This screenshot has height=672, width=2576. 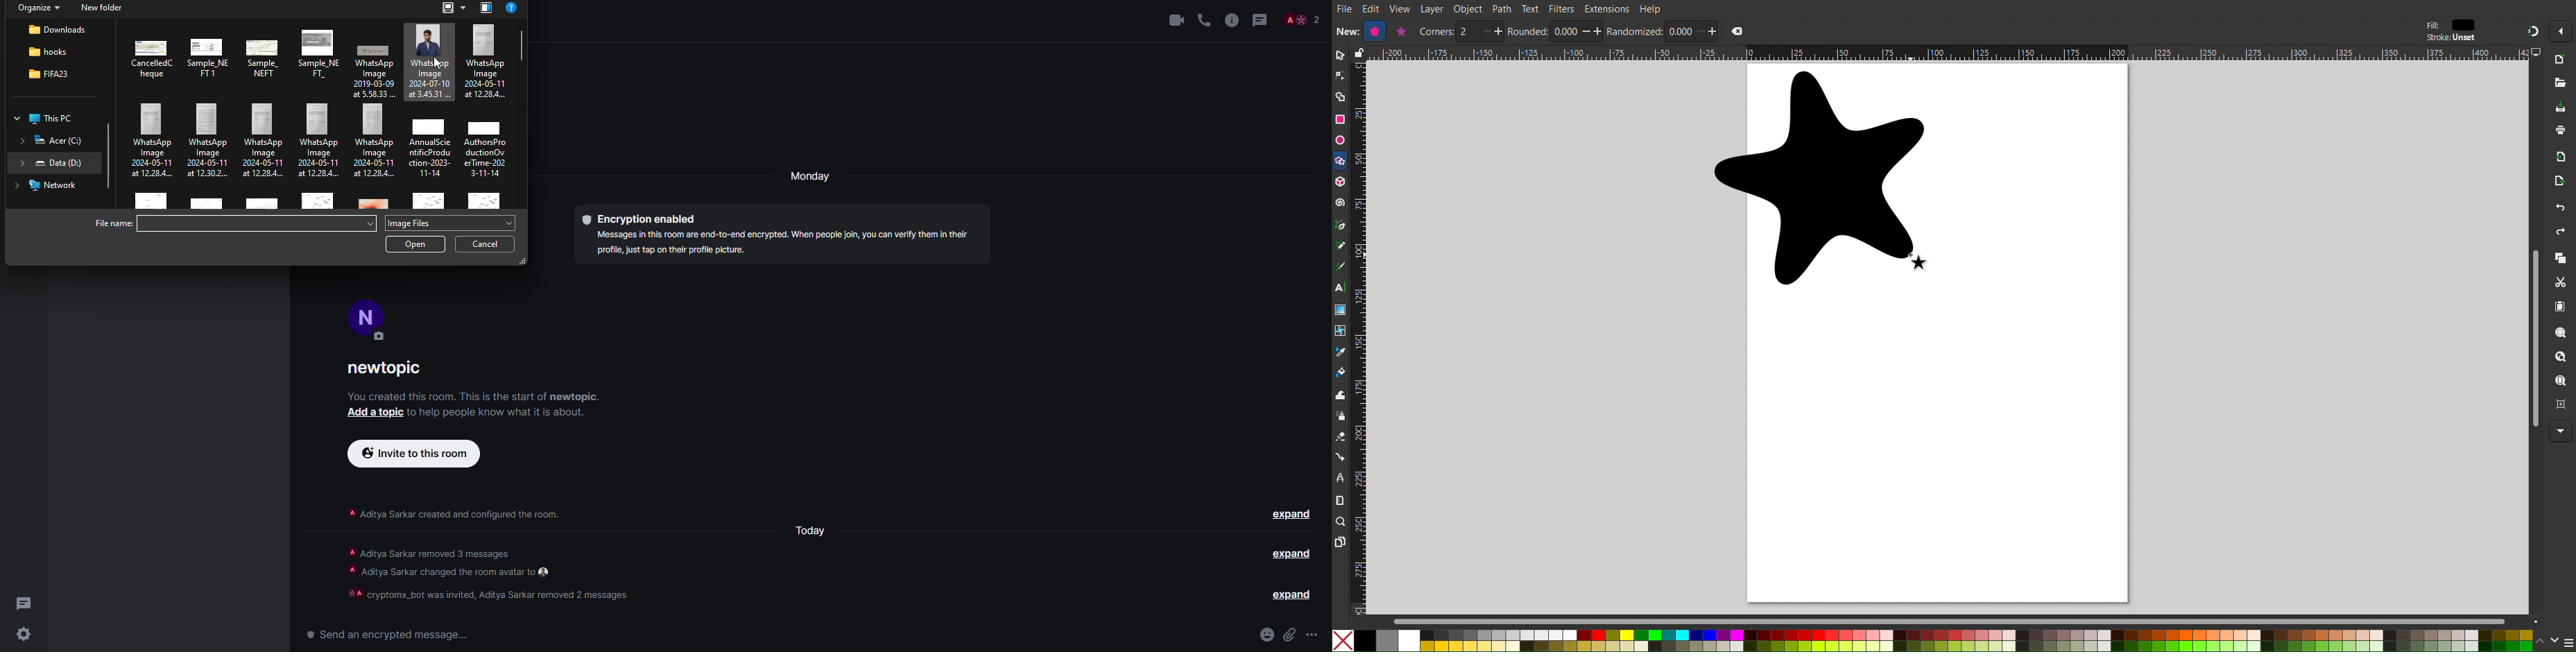 What do you see at coordinates (434, 68) in the screenshot?
I see `cursor` at bounding box center [434, 68].